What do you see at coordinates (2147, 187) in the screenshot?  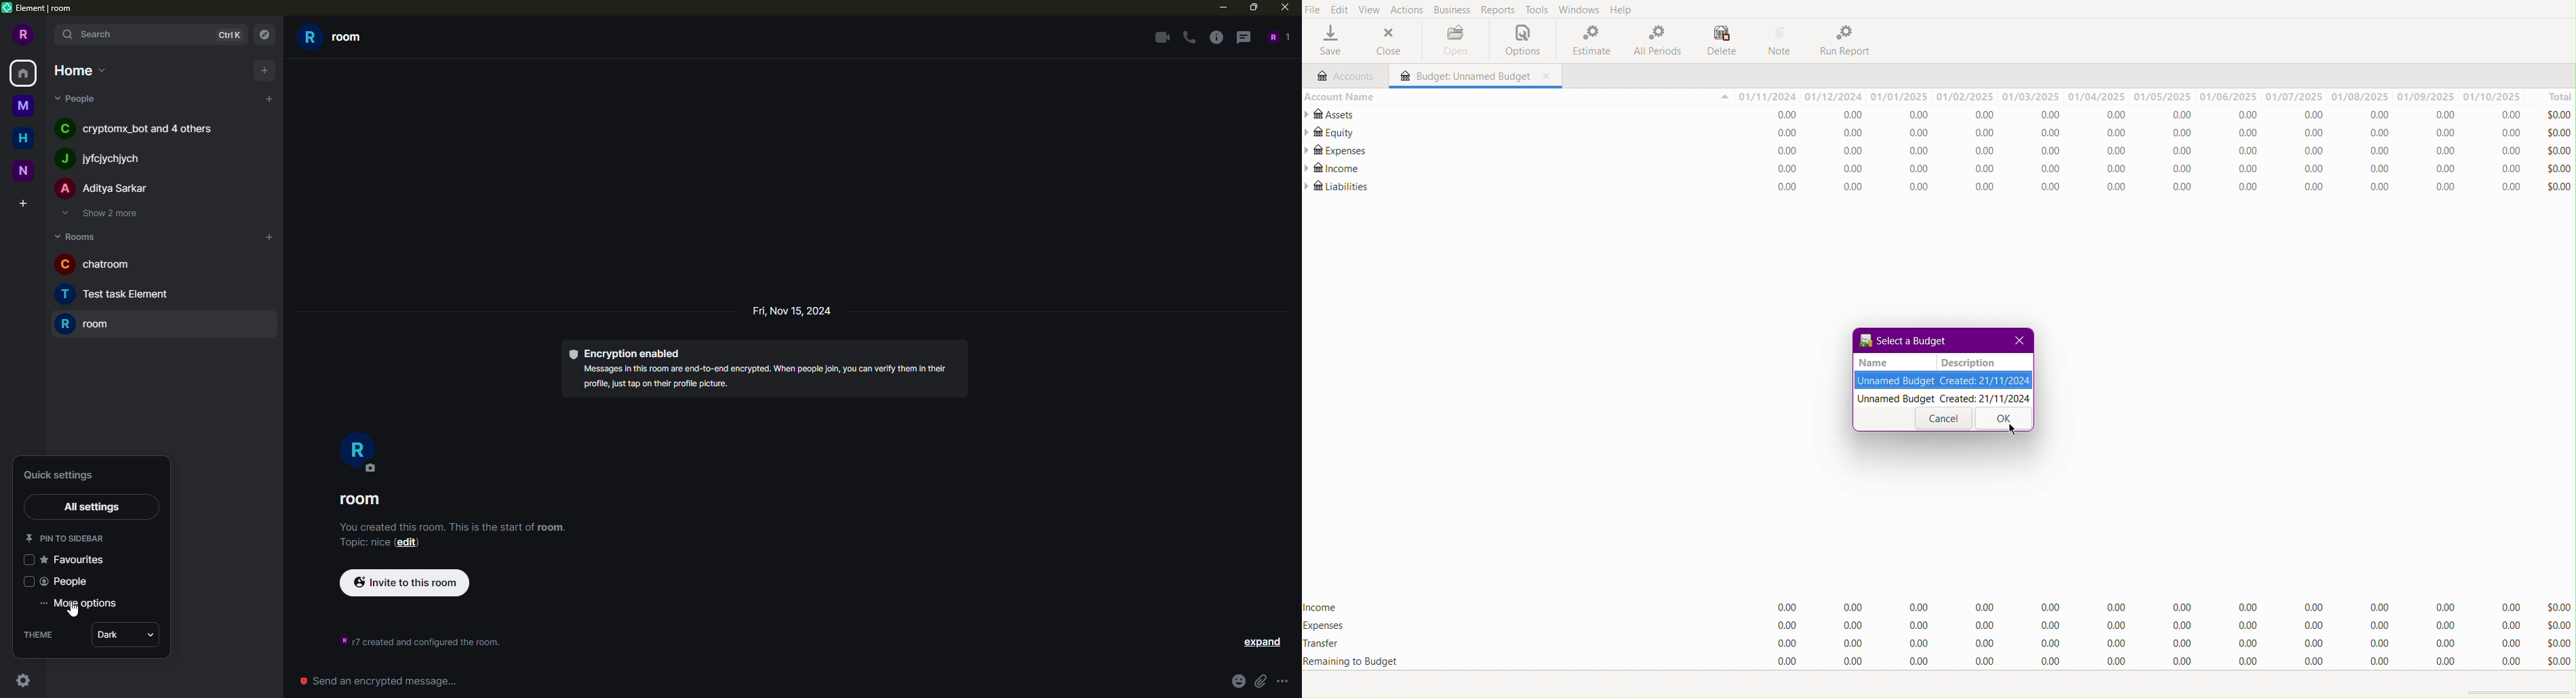 I see `Liabilities Values` at bounding box center [2147, 187].